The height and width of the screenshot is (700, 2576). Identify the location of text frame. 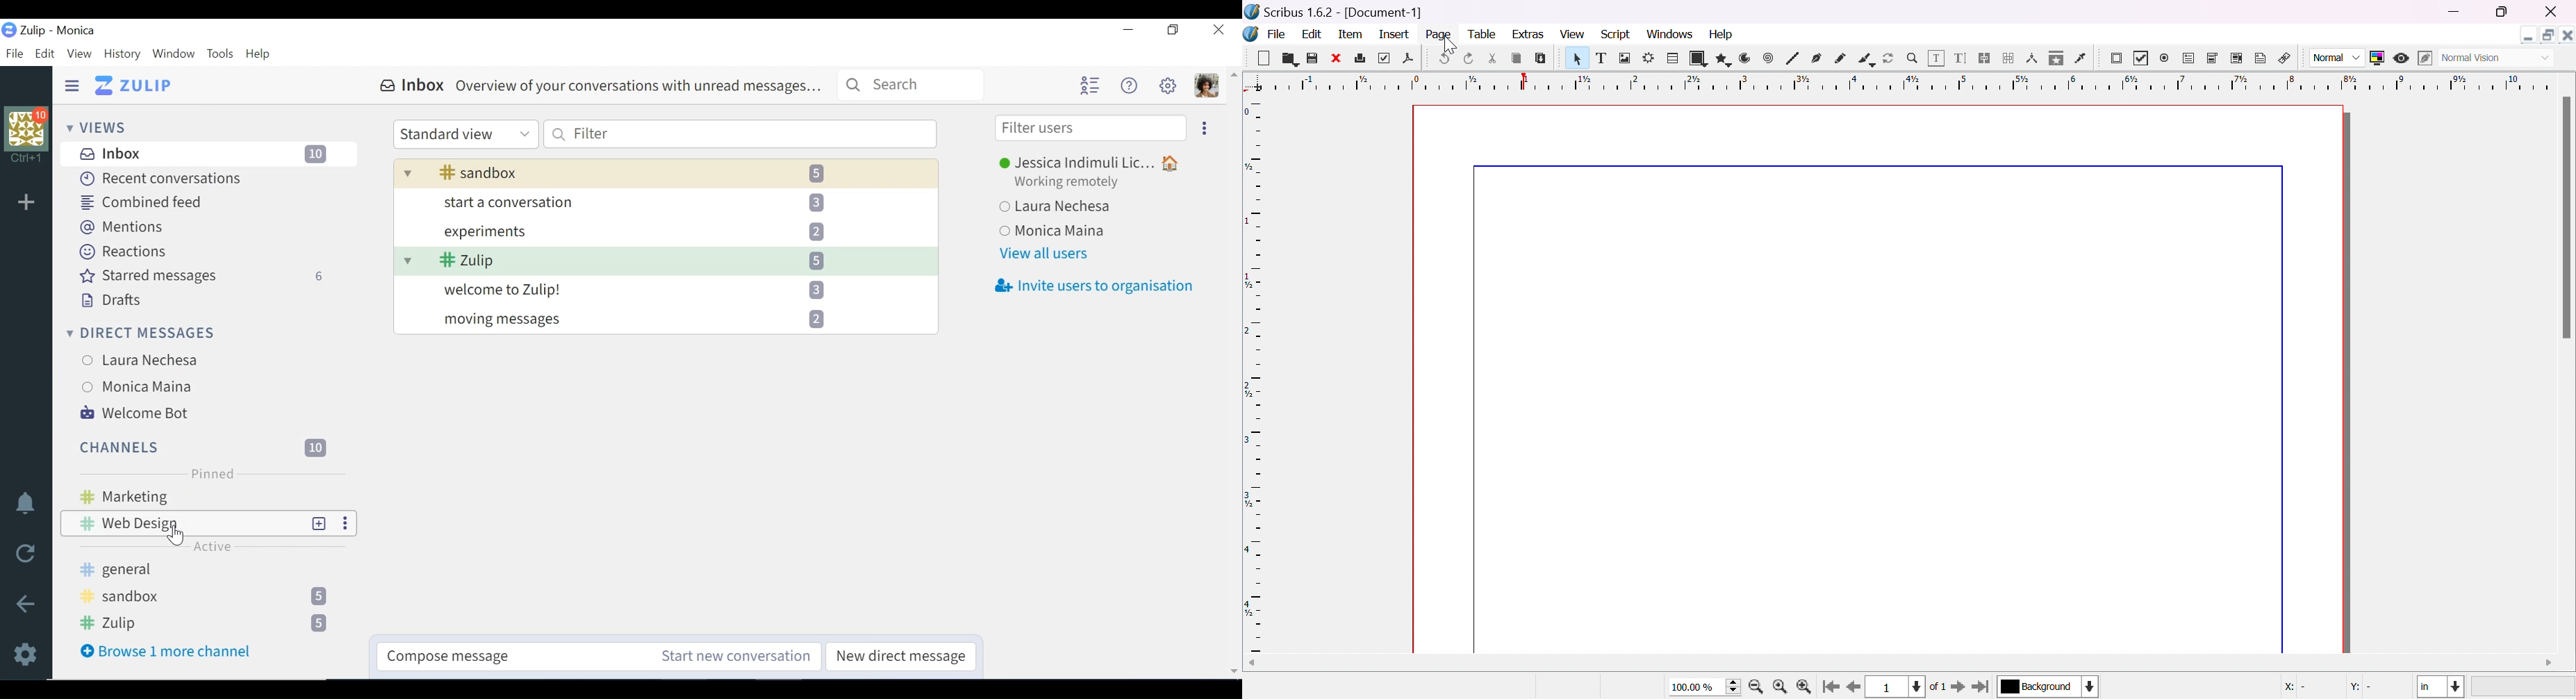
(1601, 59).